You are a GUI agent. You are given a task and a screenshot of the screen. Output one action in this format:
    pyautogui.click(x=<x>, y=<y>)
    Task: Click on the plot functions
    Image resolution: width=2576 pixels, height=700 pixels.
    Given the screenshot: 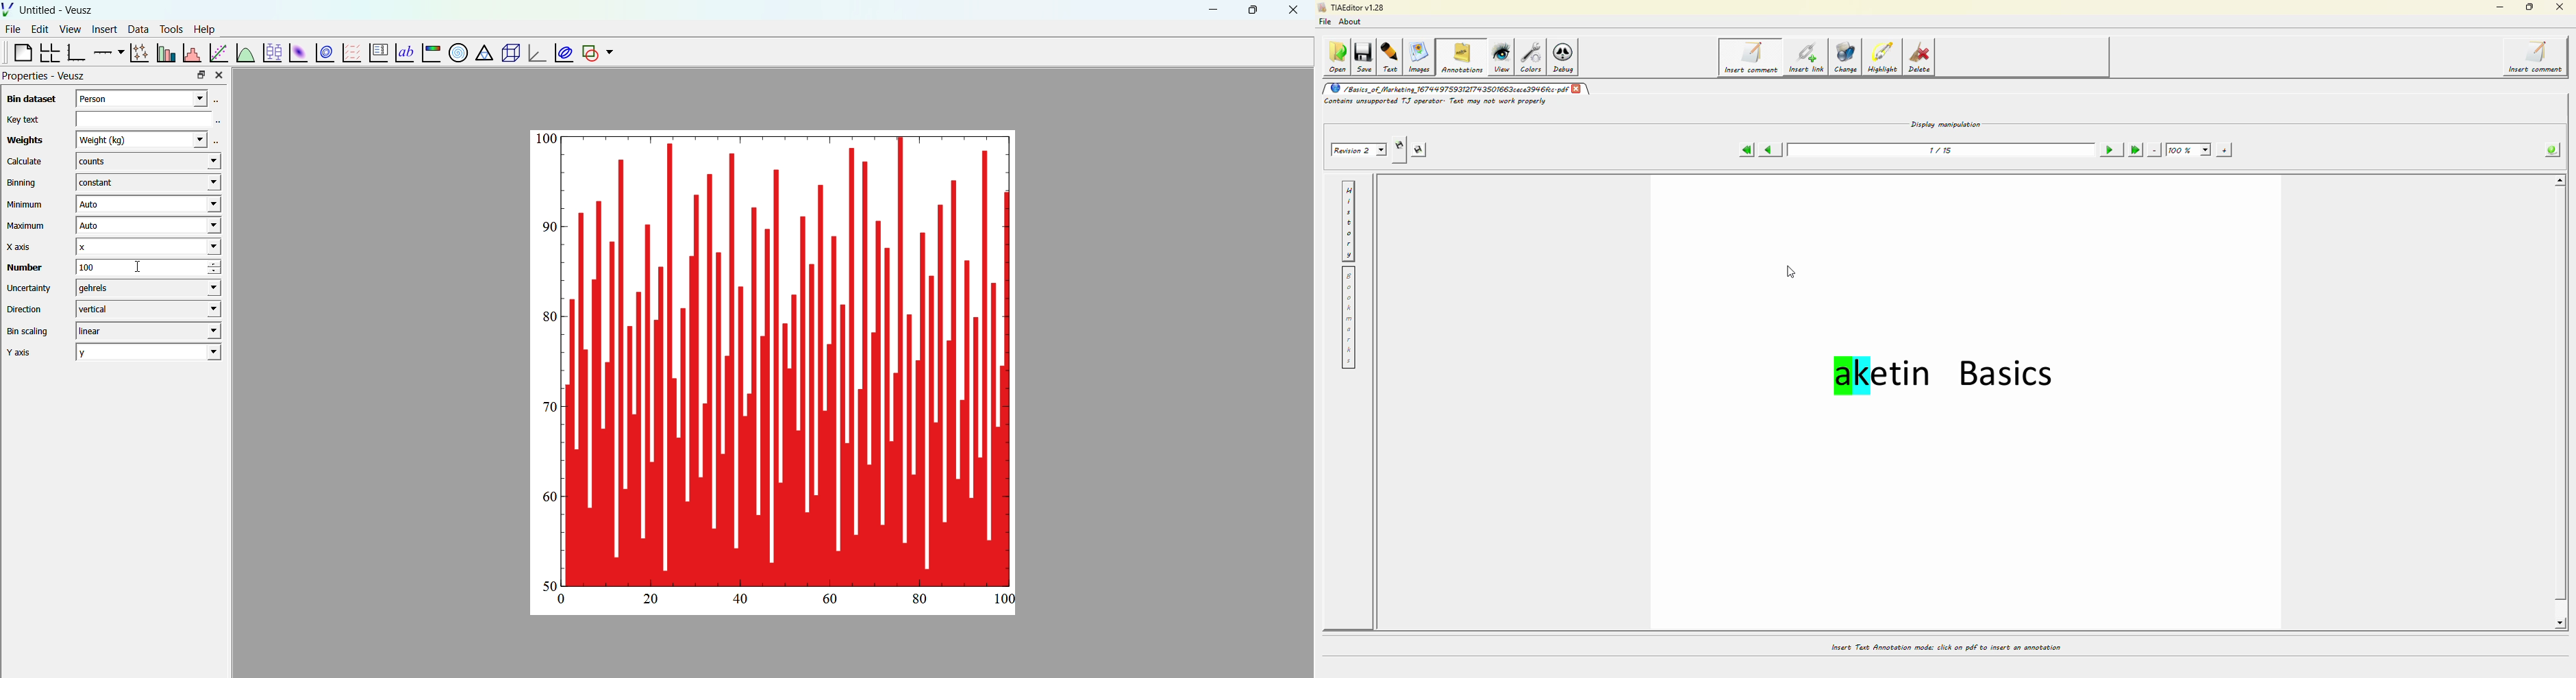 What is the action you would take?
    pyautogui.click(x=245, y=52)
    